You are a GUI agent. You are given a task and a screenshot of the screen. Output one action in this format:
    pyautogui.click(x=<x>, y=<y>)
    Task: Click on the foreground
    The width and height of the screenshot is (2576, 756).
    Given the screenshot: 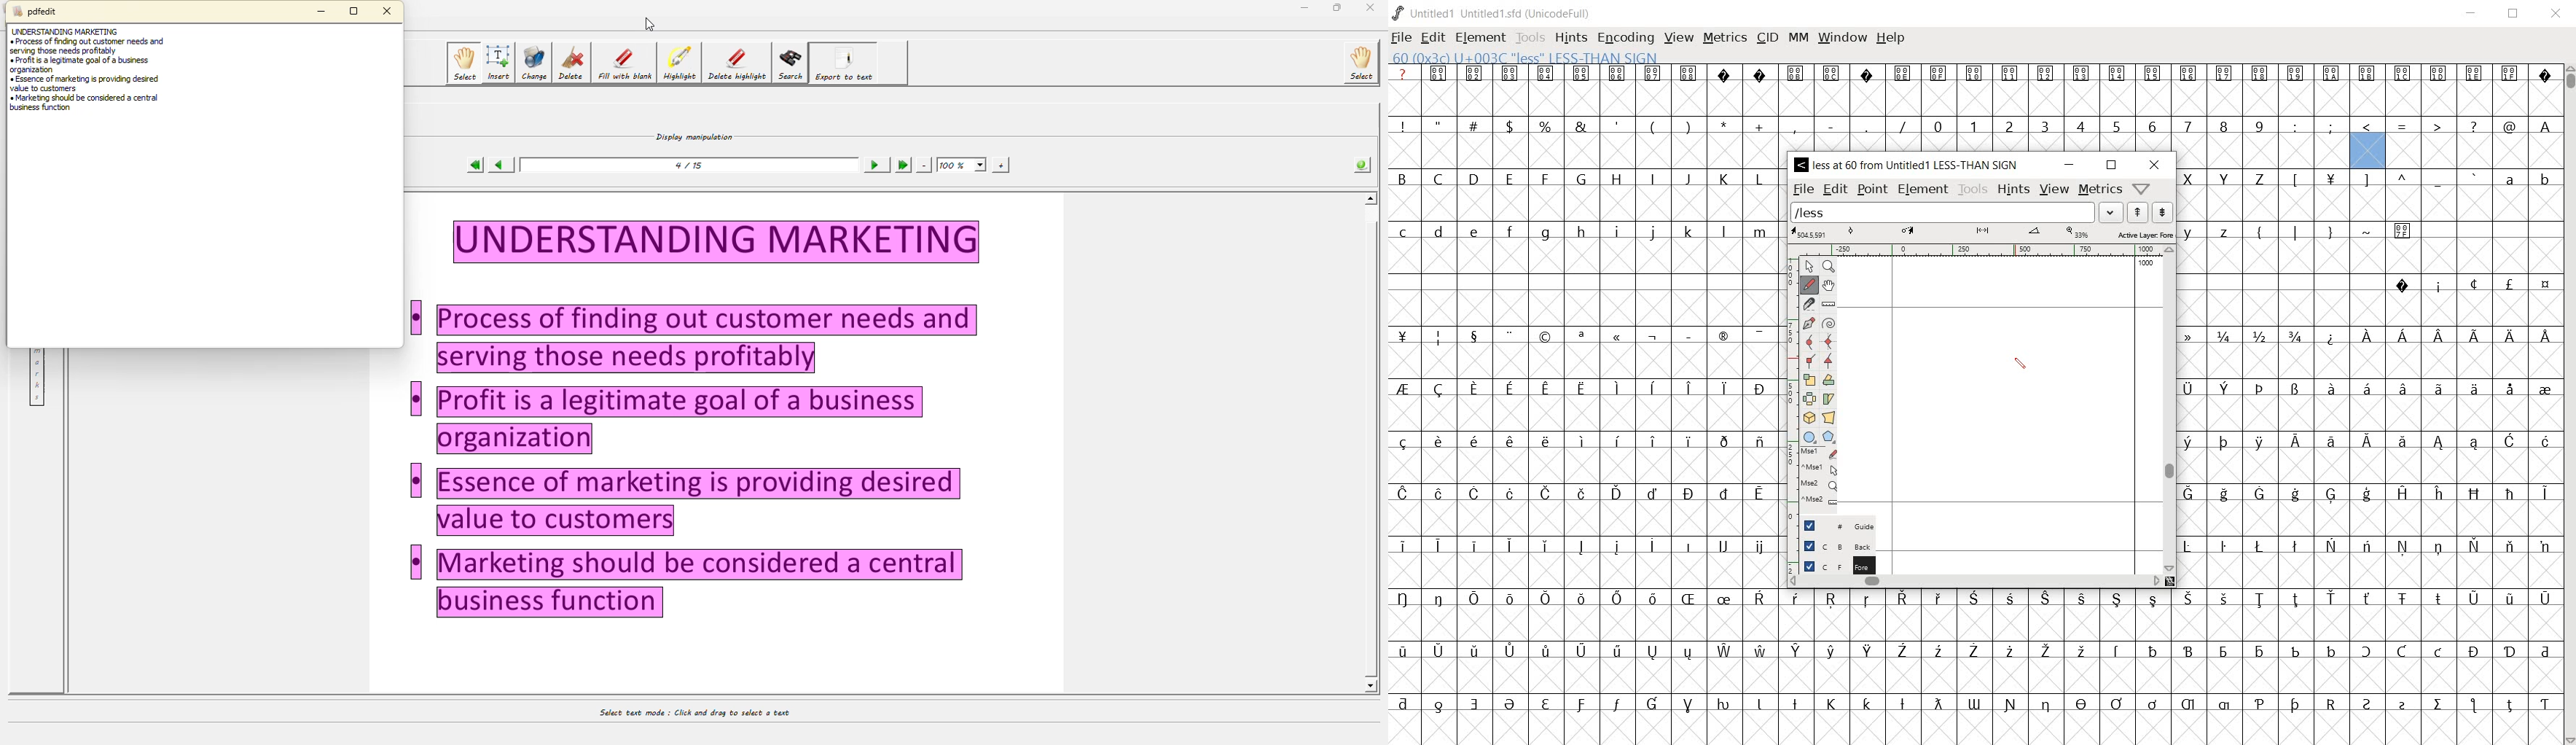 What is the action you would take?
    pyautogui.click(x=1831, y=563)
    